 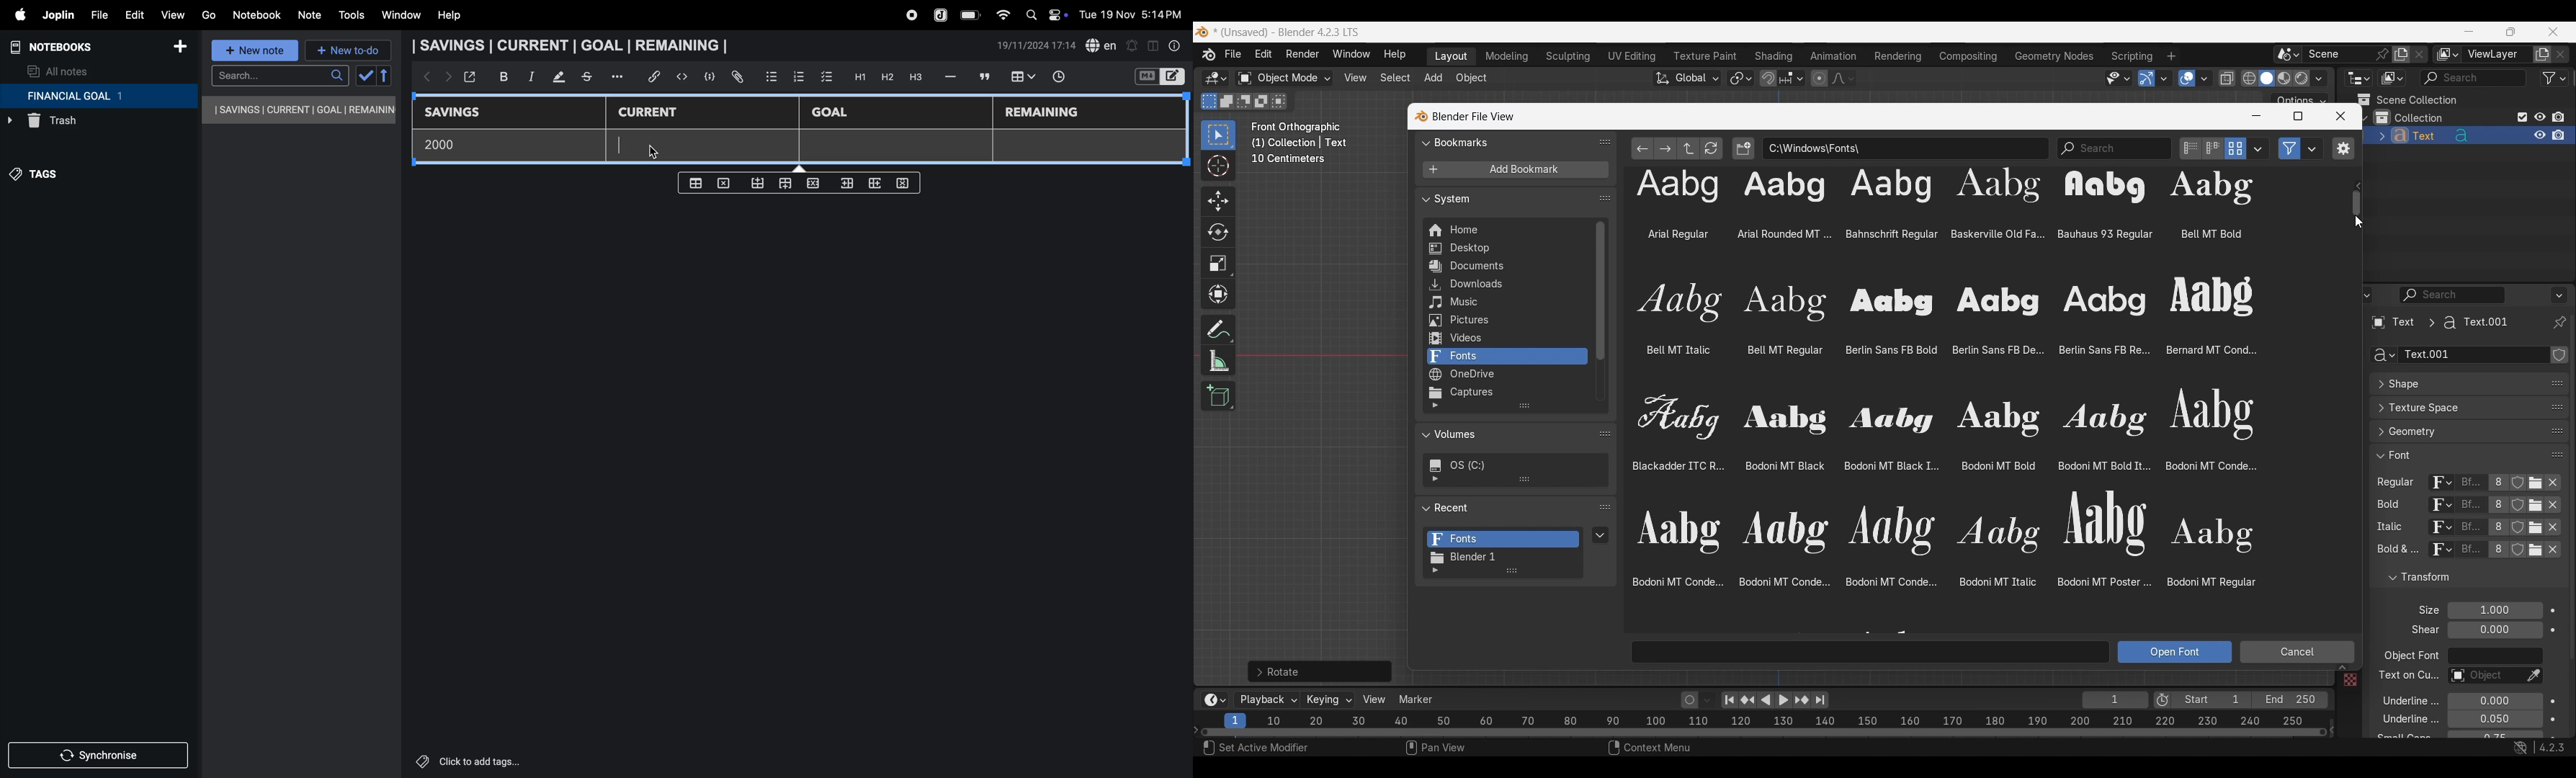 What do you see at coordinates (1640, 749) in the screenshot?
I see `content menu` at bounding box center [1640, 749].